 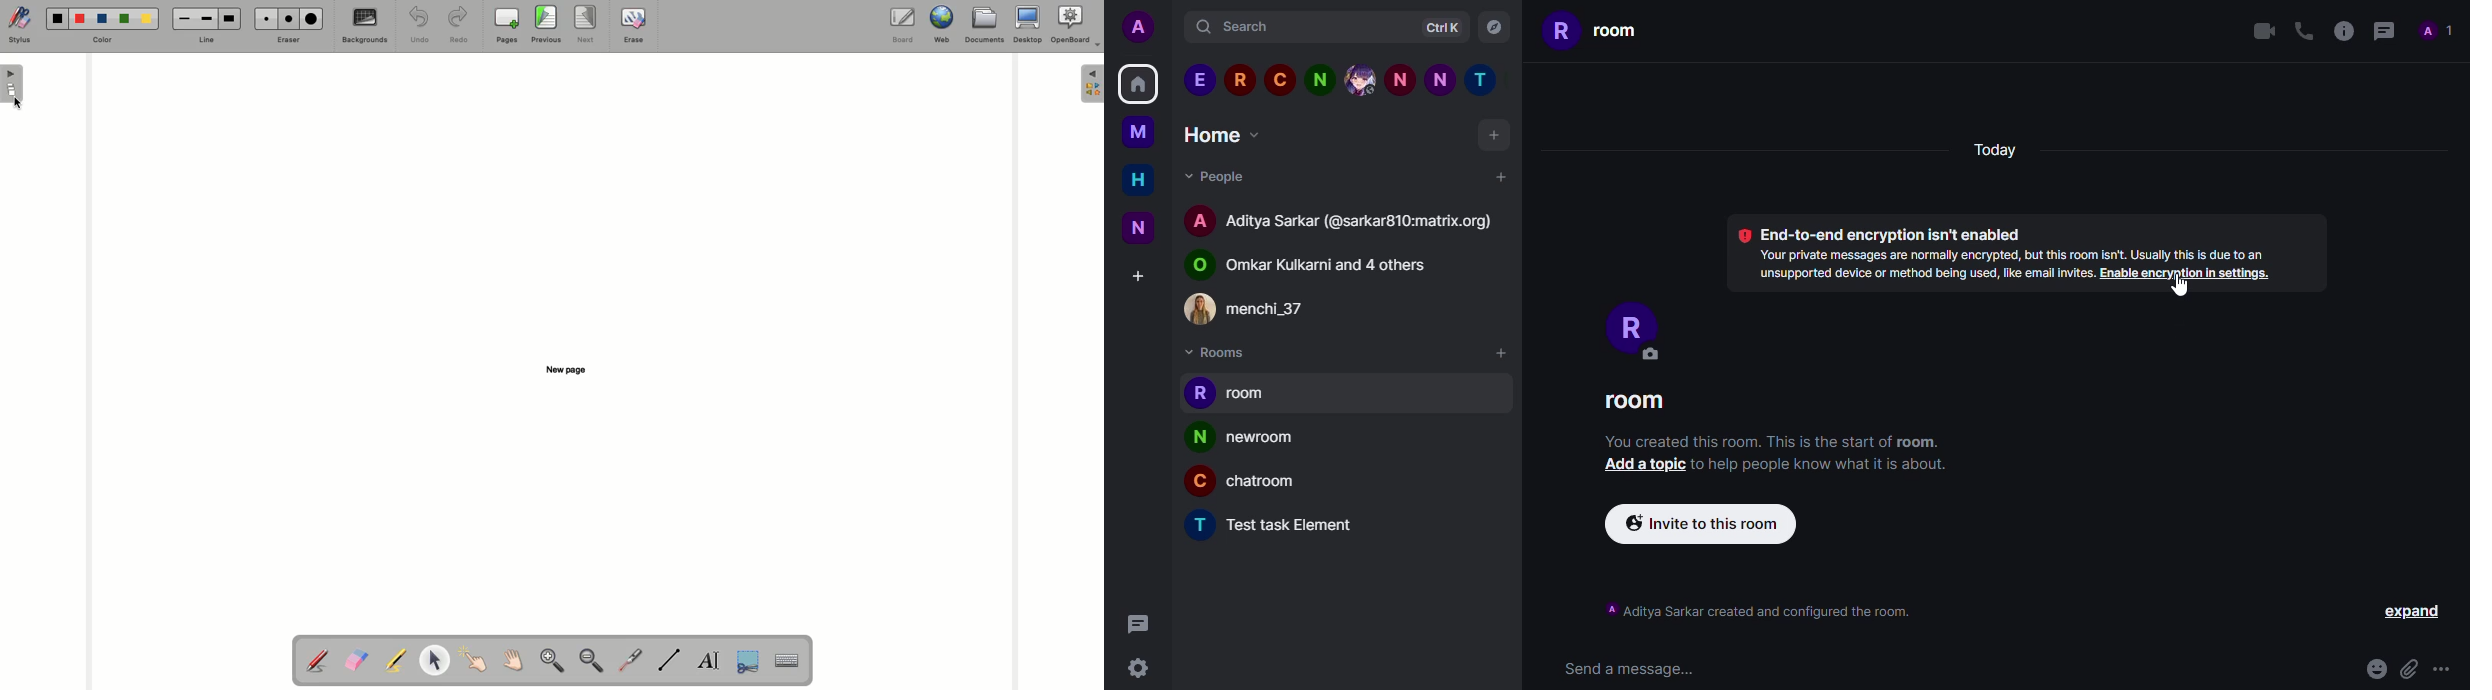 What do you see at coordinates (2407, 665) in the screenshot?
I see `attach` at bounding box center [2407, 665].